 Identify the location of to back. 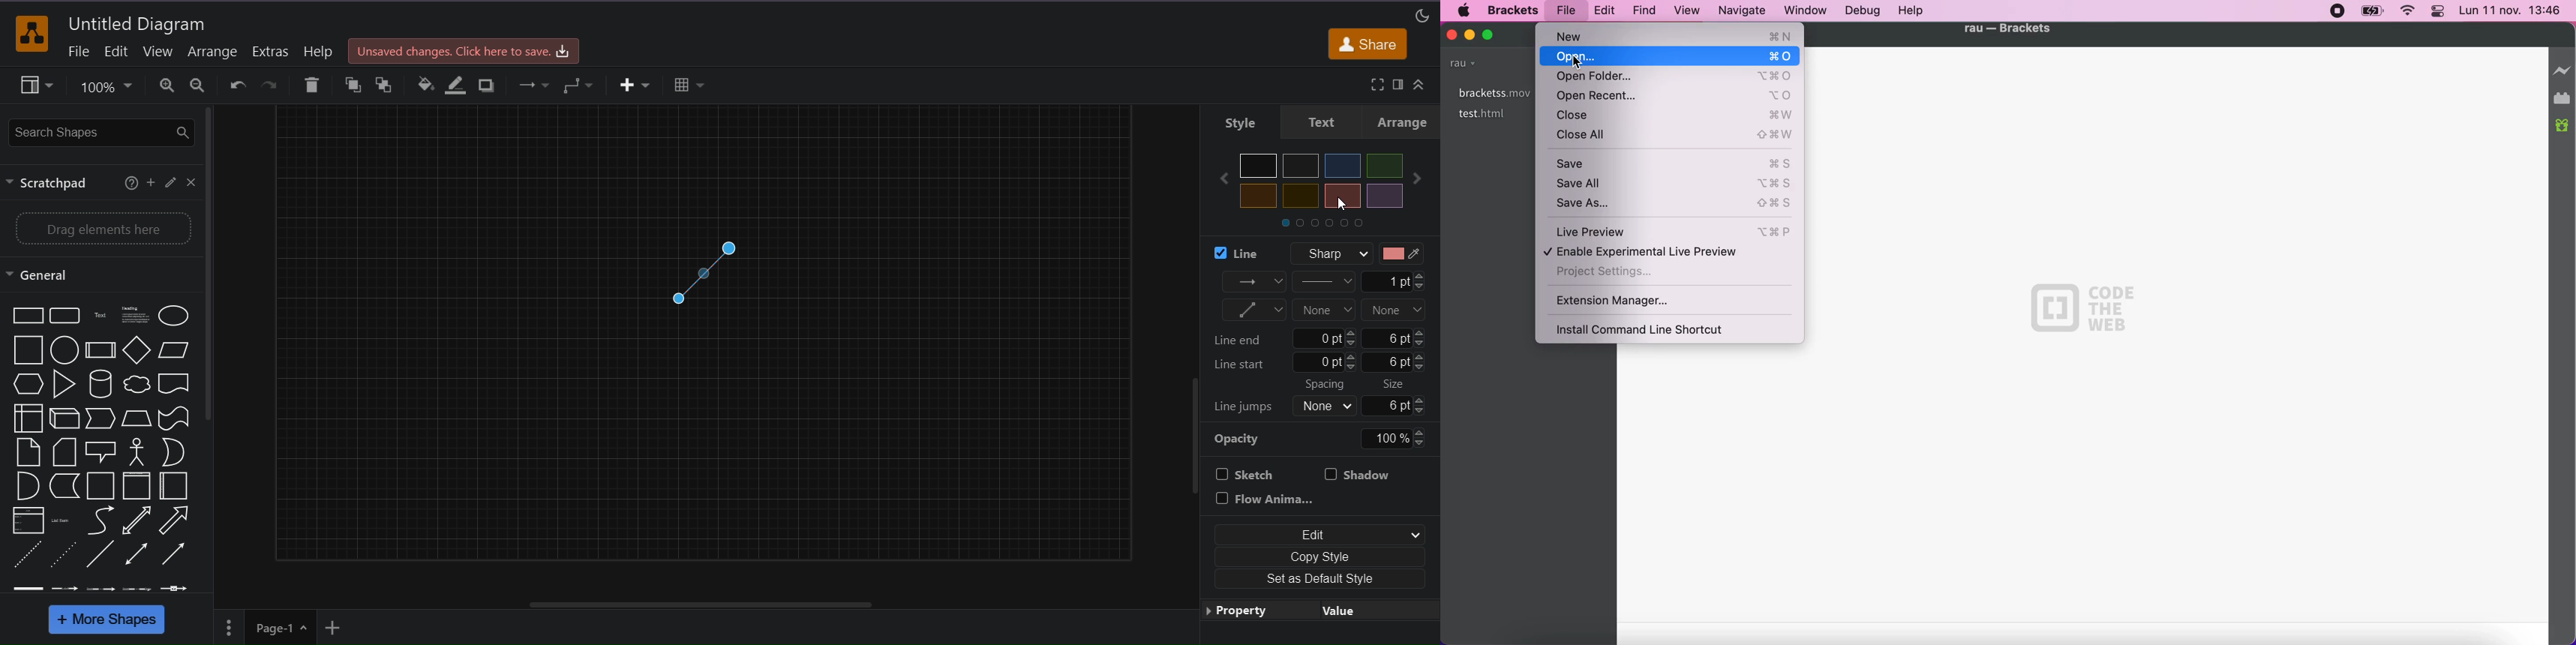
(385, 85).